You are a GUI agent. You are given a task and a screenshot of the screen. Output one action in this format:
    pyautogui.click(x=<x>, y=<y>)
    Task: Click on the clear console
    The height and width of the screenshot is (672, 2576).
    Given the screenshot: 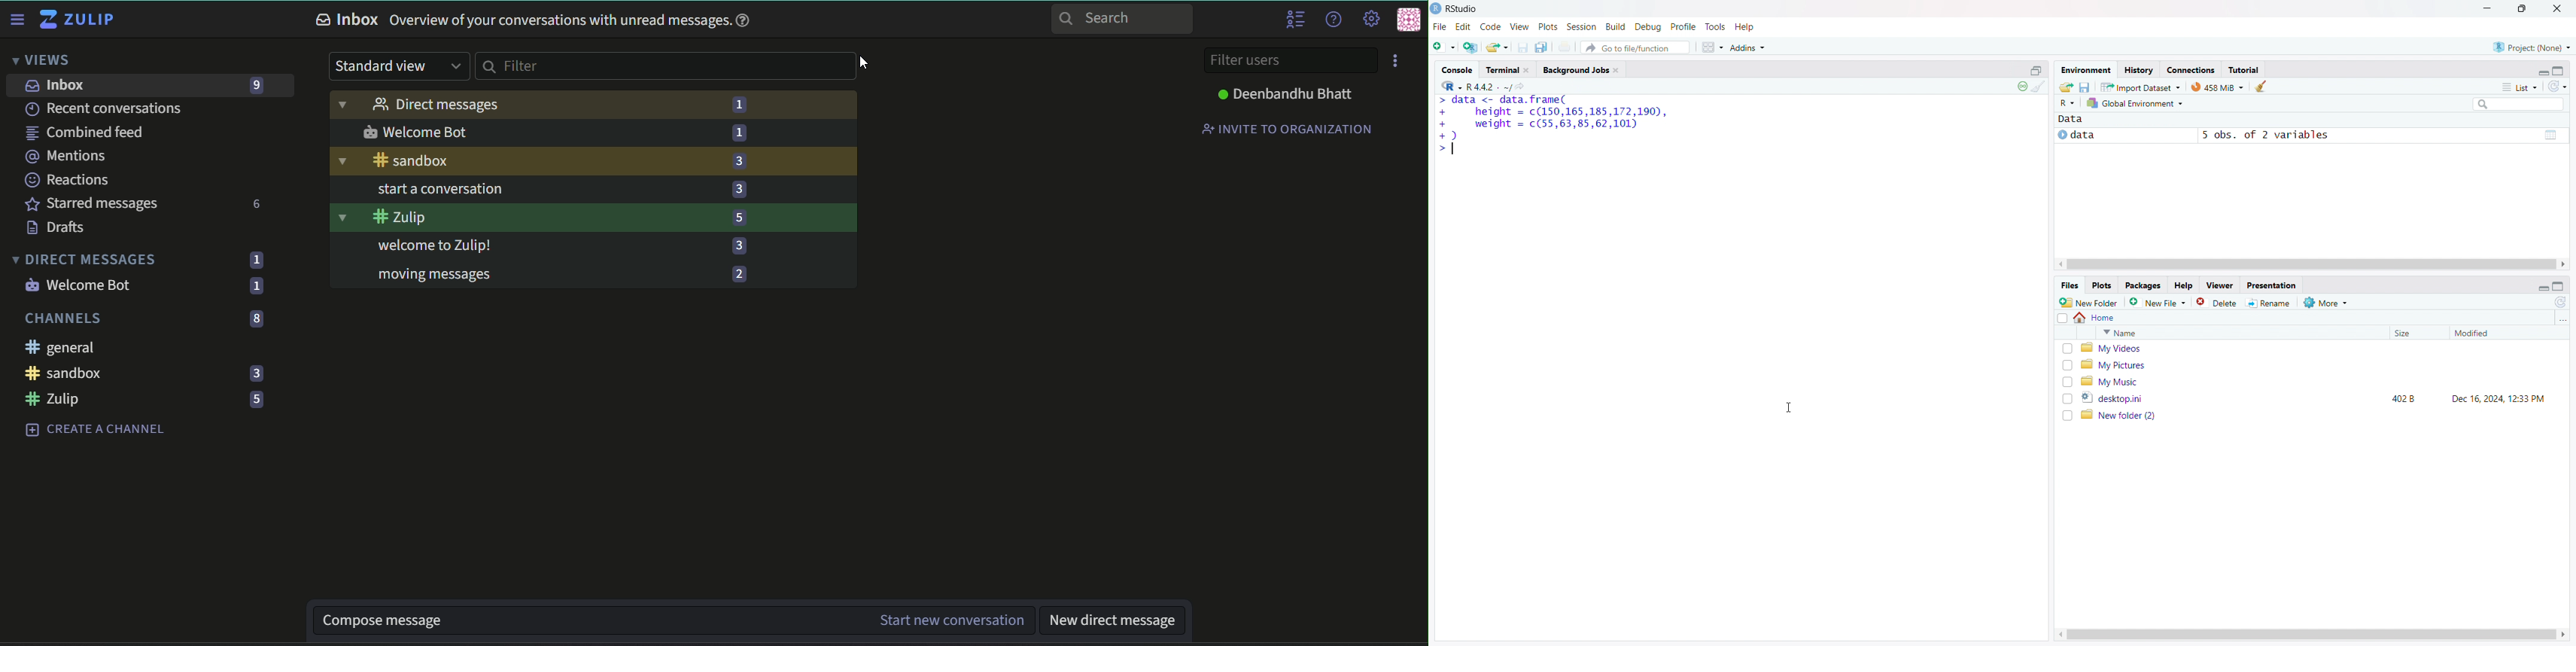 What is the action you would take?
    pyautogui.click(x=2039, y=87)
    